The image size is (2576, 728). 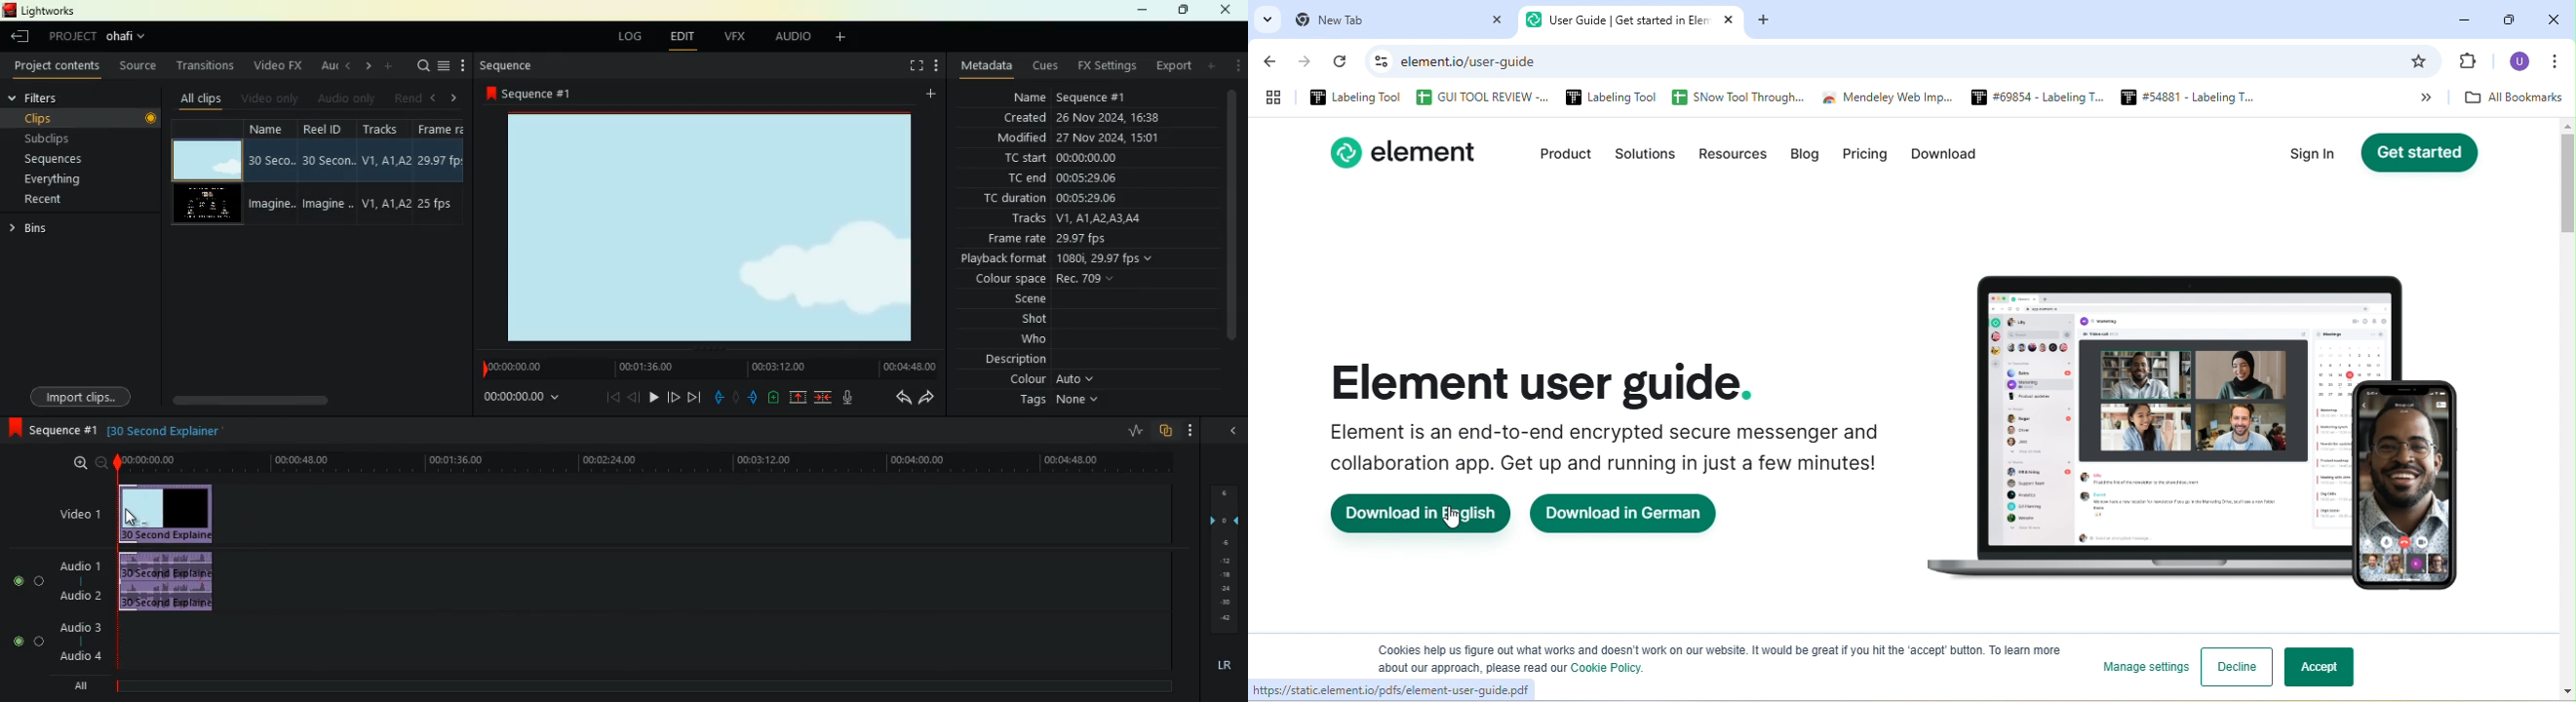 What do you see at coordinates (928, 97) in the screenshot?
I see `add` at bounding box center [928, 97].